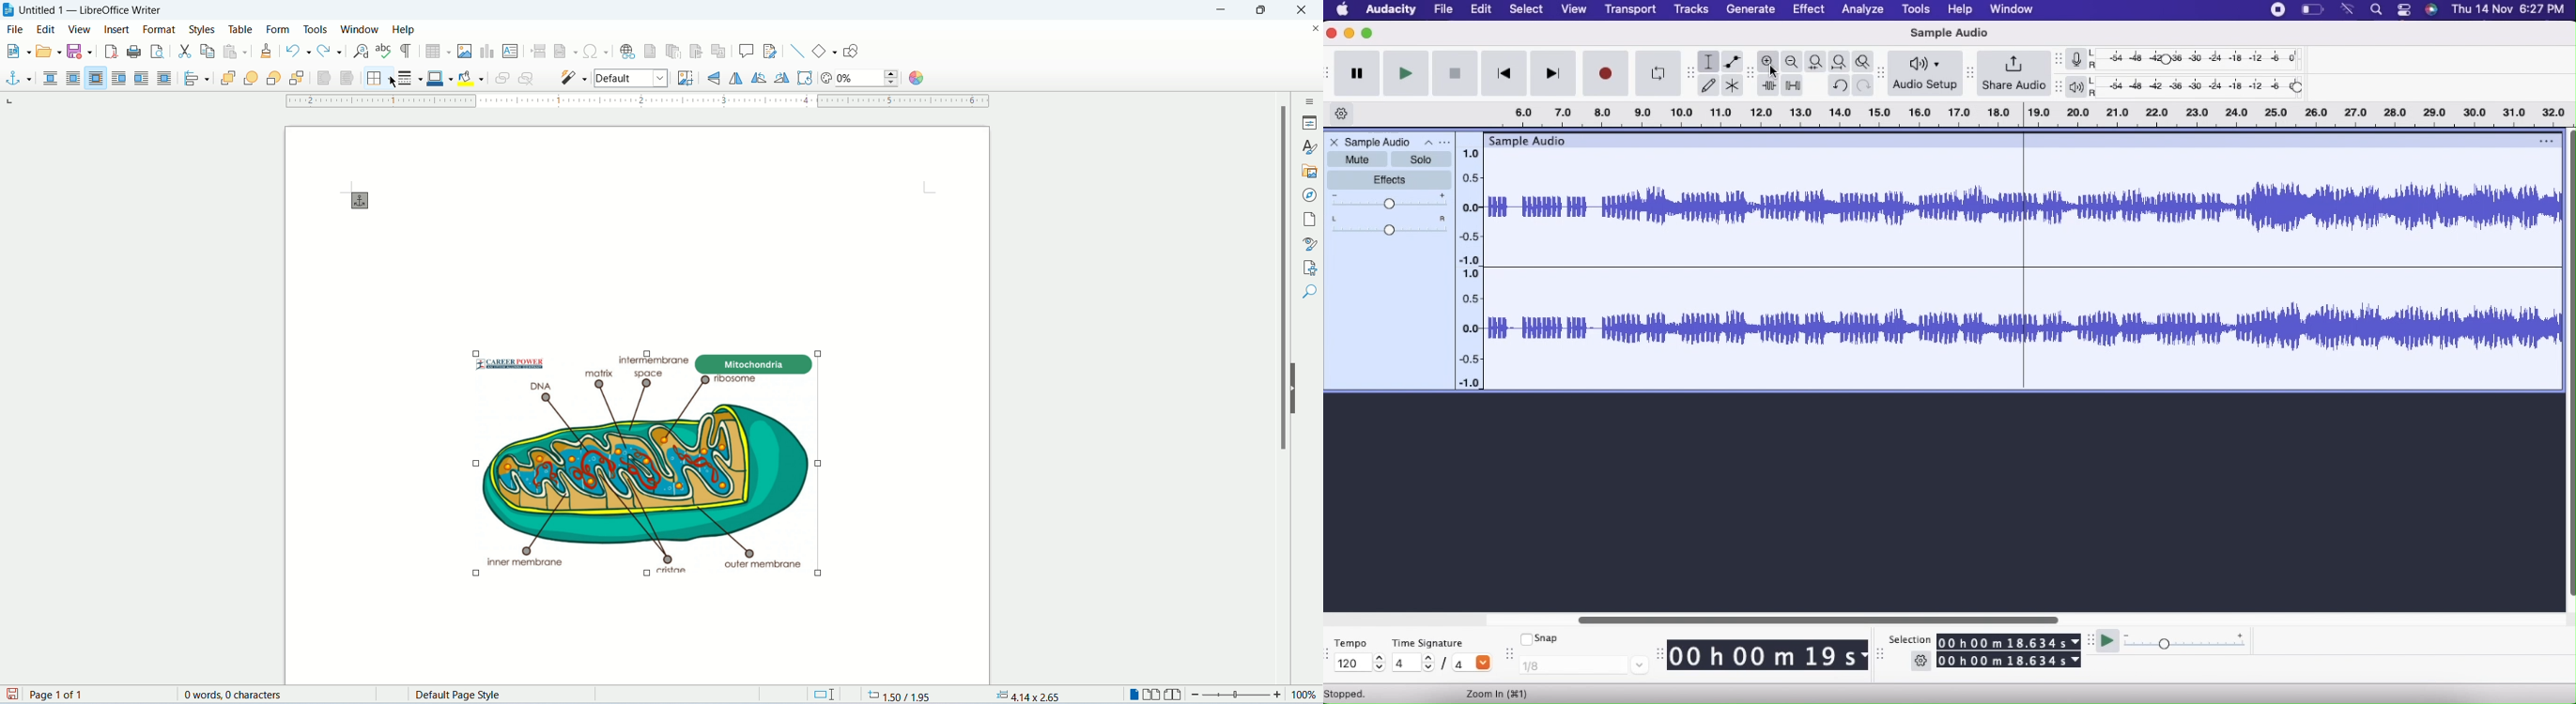 The width and height of the screenshot is (2576, 728). Describe the element at coordinates (227, 80) in the screenshot. I see `bring to front` at that location.